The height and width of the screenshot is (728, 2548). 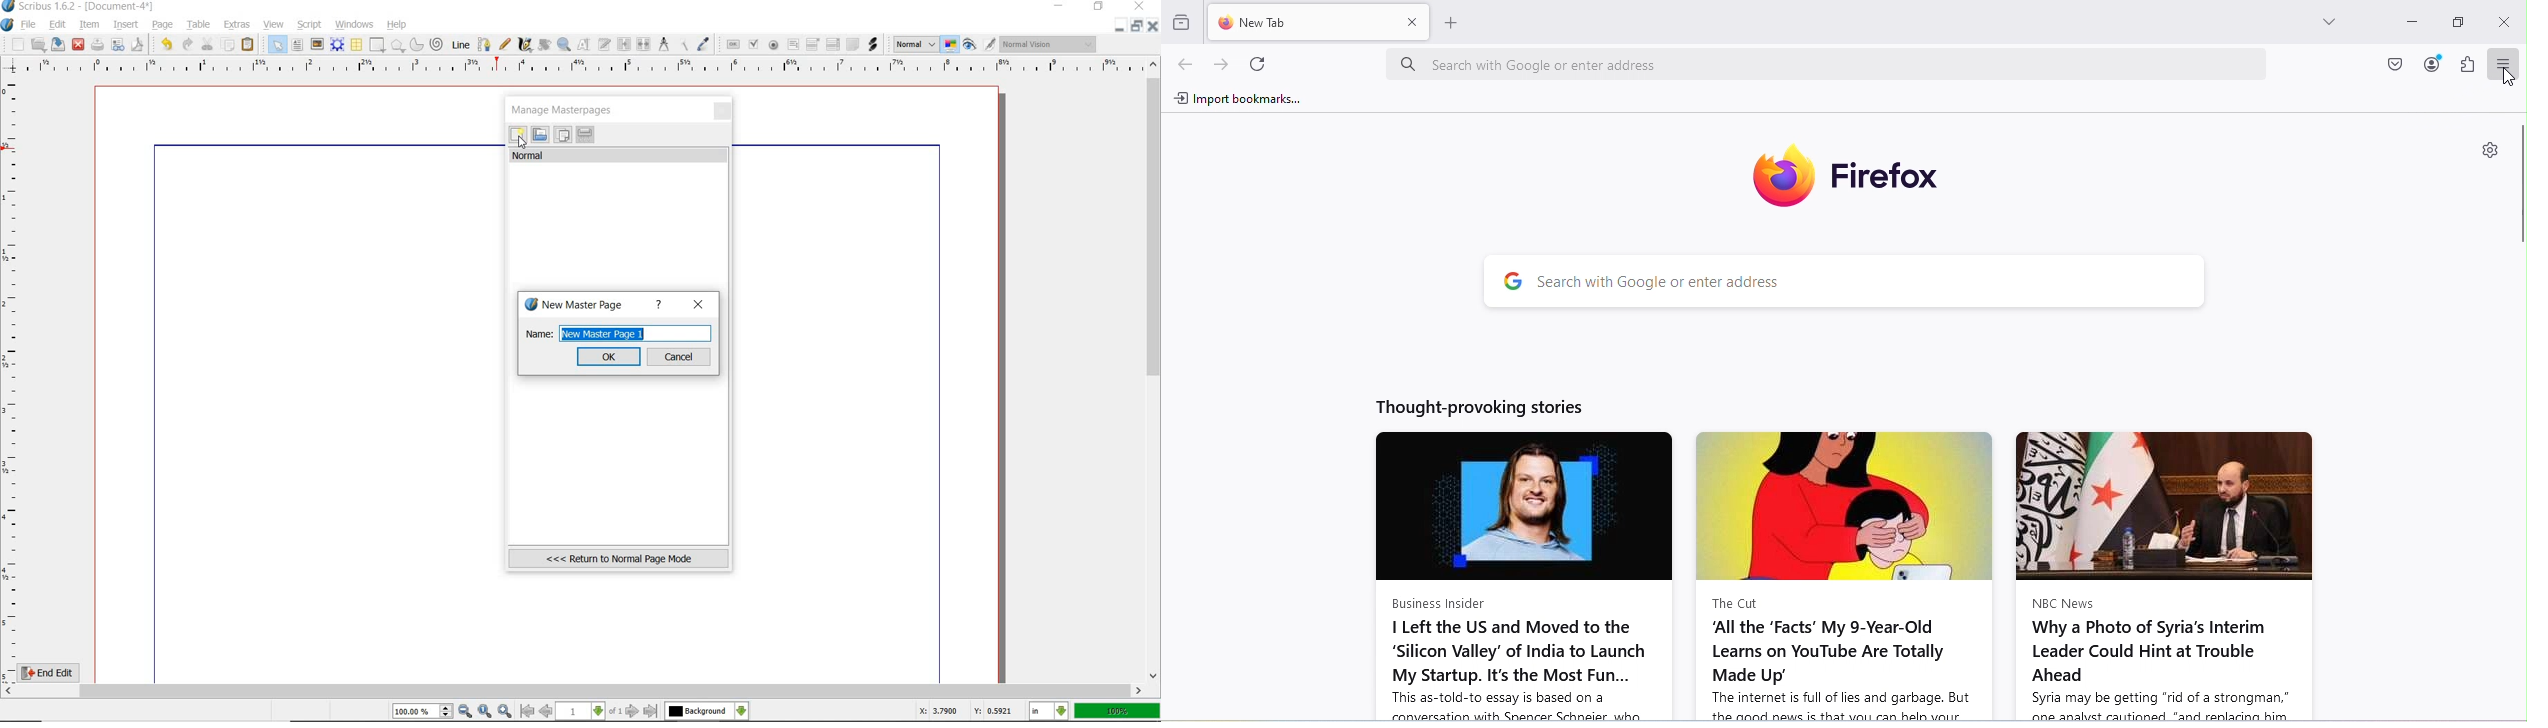 I want to click on toggle color management, so click(x=952, y=46).